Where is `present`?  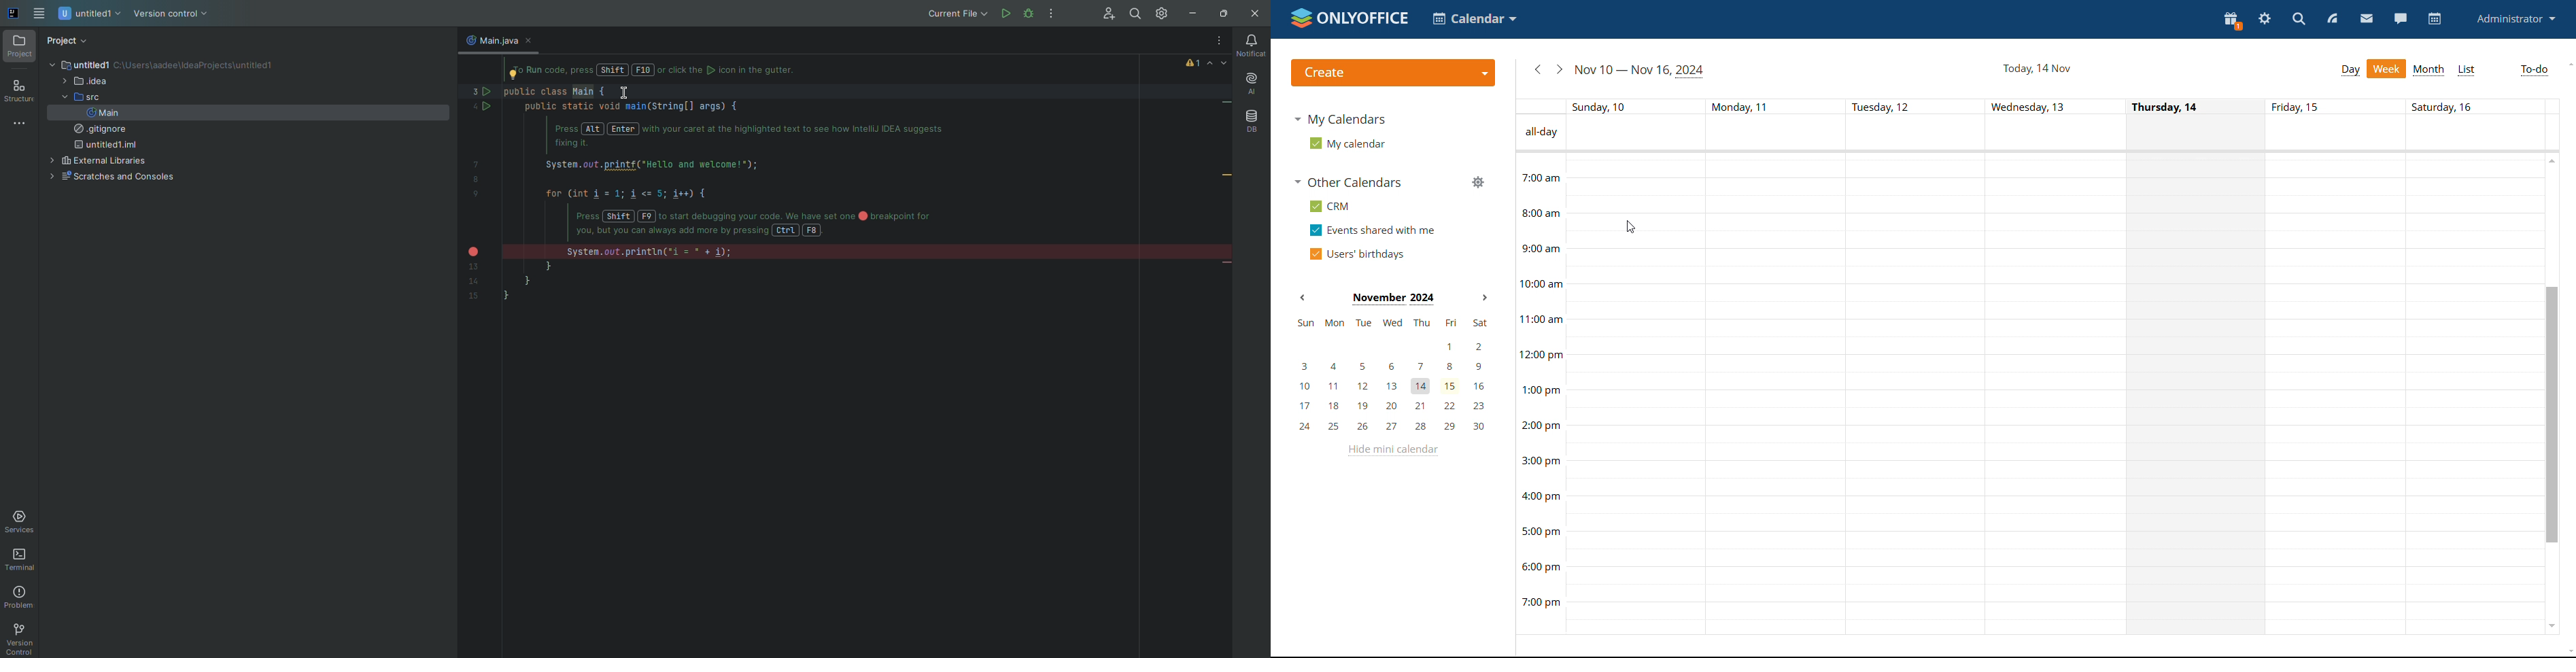
present is located at coordinates (2231, 20).